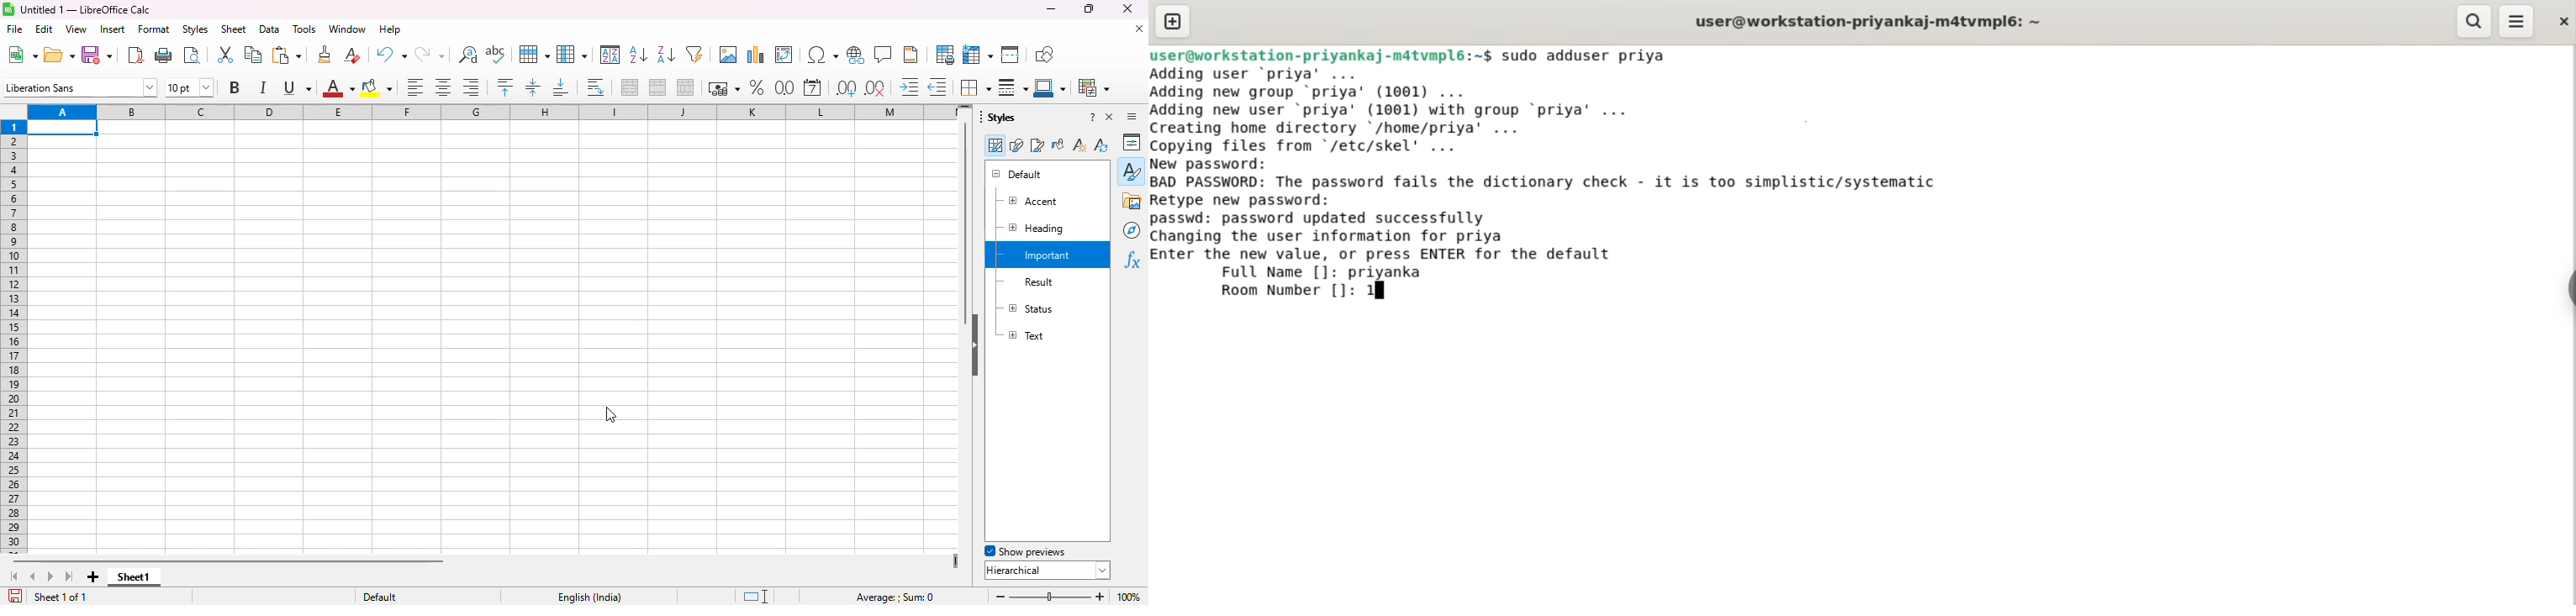 The height and width of the screenshot is (616, 2576). Describe the element at coordinates (1011, 55) in the screenshot. I see `split window` at that location.